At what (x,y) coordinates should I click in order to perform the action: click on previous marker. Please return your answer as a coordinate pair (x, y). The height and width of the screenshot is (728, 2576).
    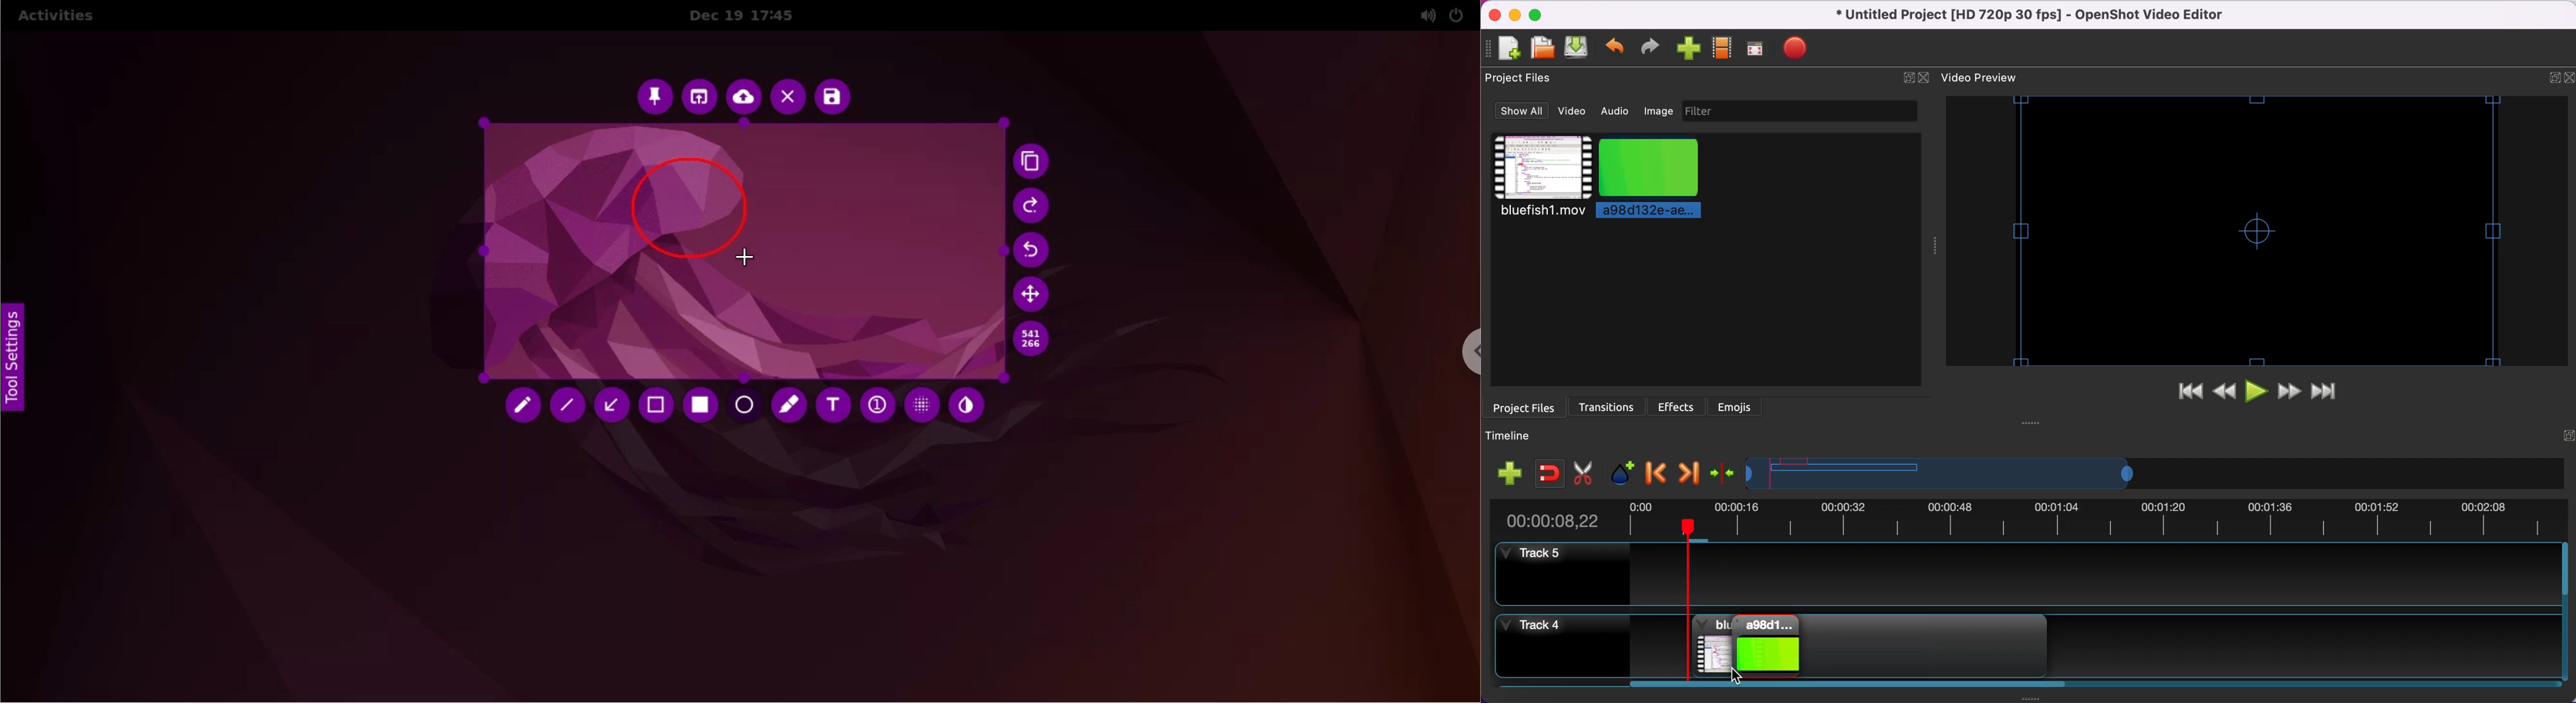
    Looking at the image, I should click on (1656, 472).